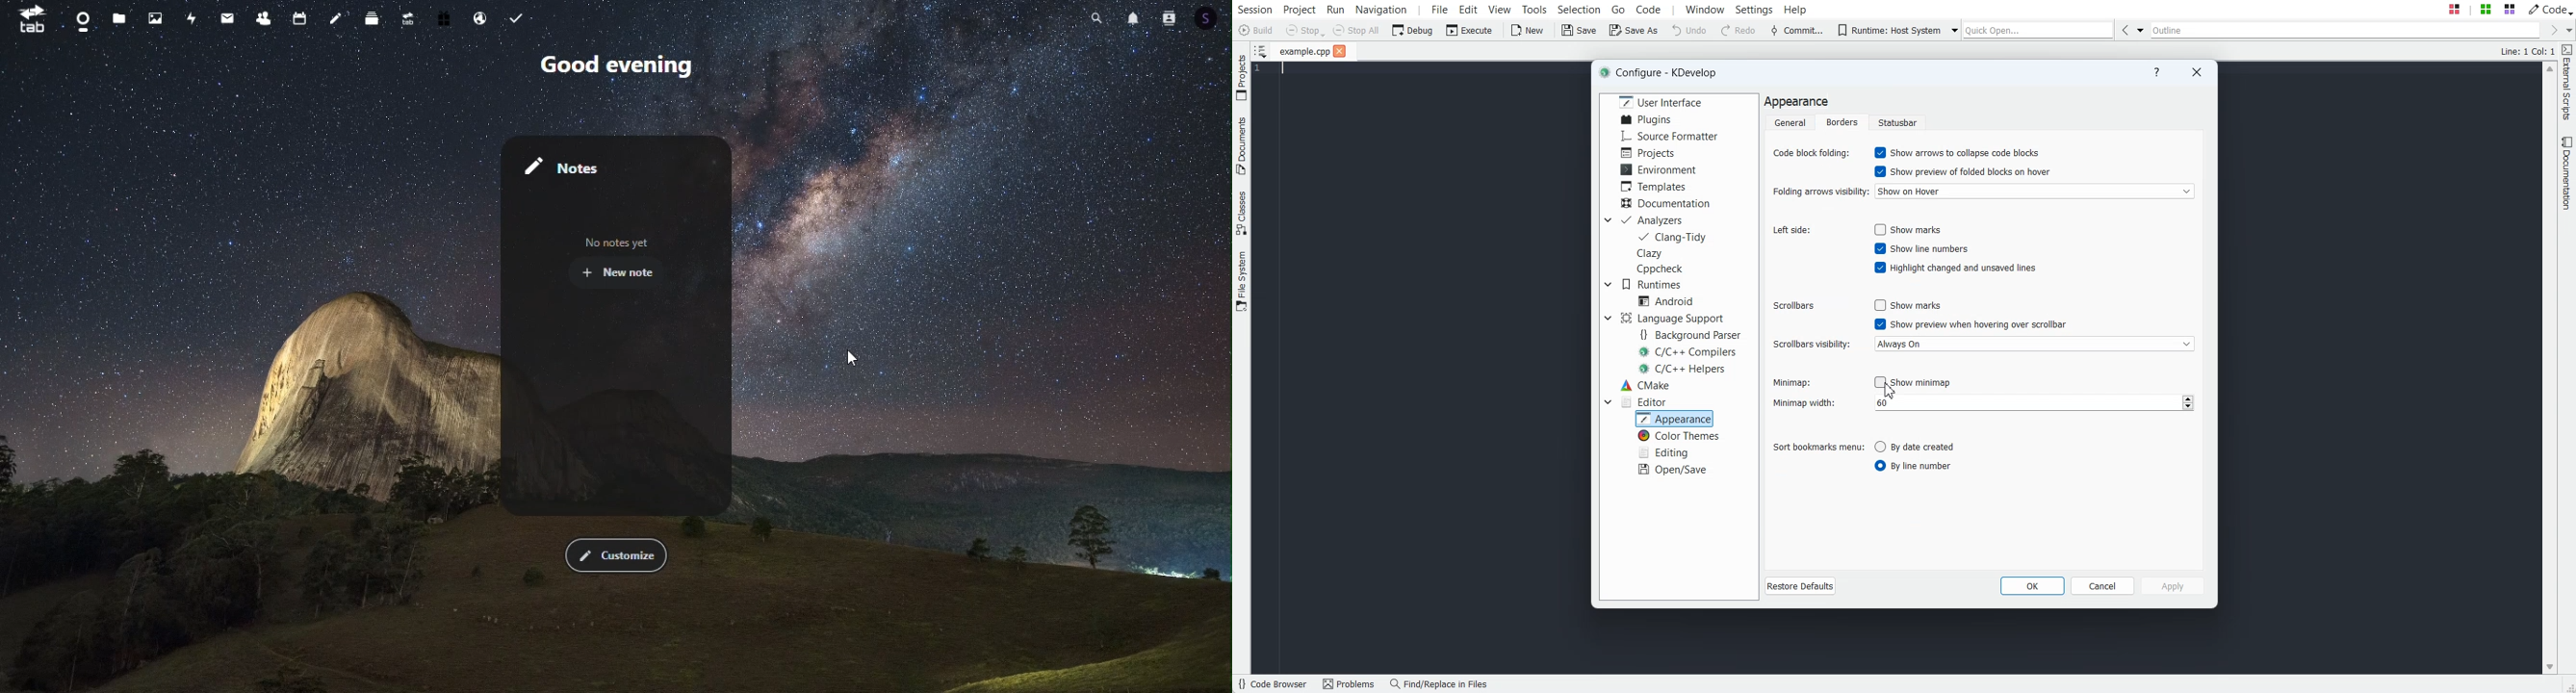 The width and height of the screenshot is (2576, 700). Describe the element at coordinates (520, 16) in the screenshot. I see `task` at that location.